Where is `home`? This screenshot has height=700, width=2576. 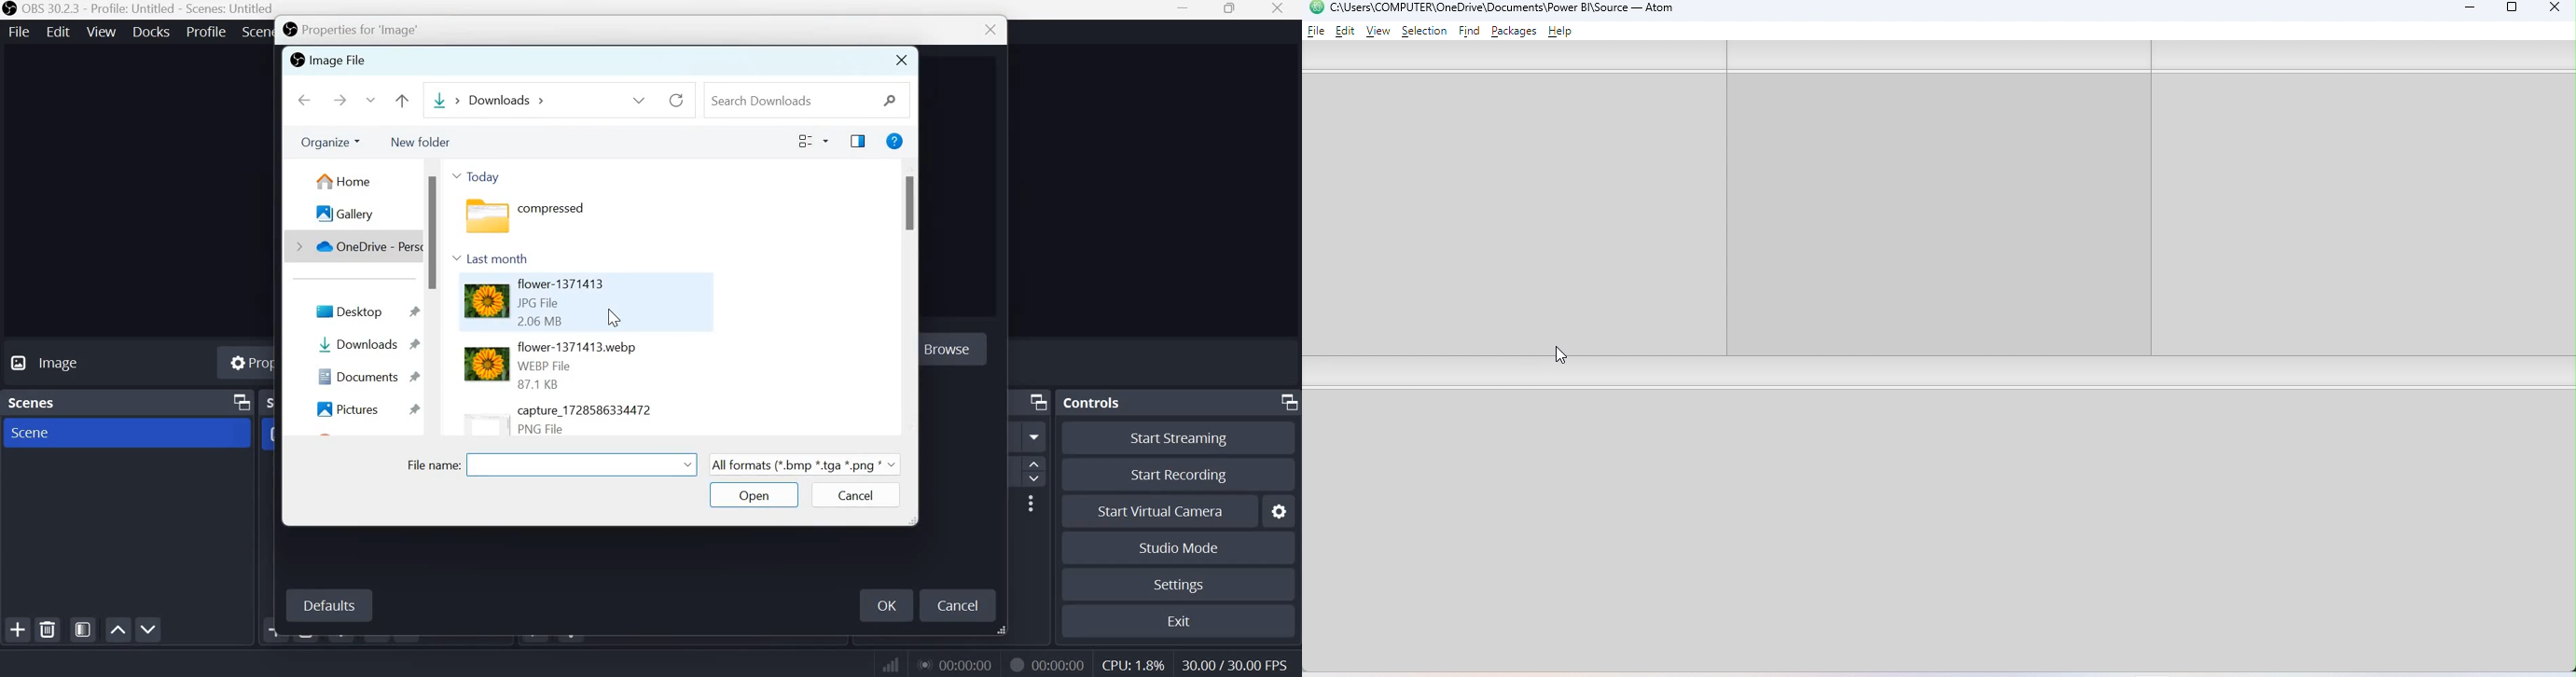 home is located at coordinates (343, 181).